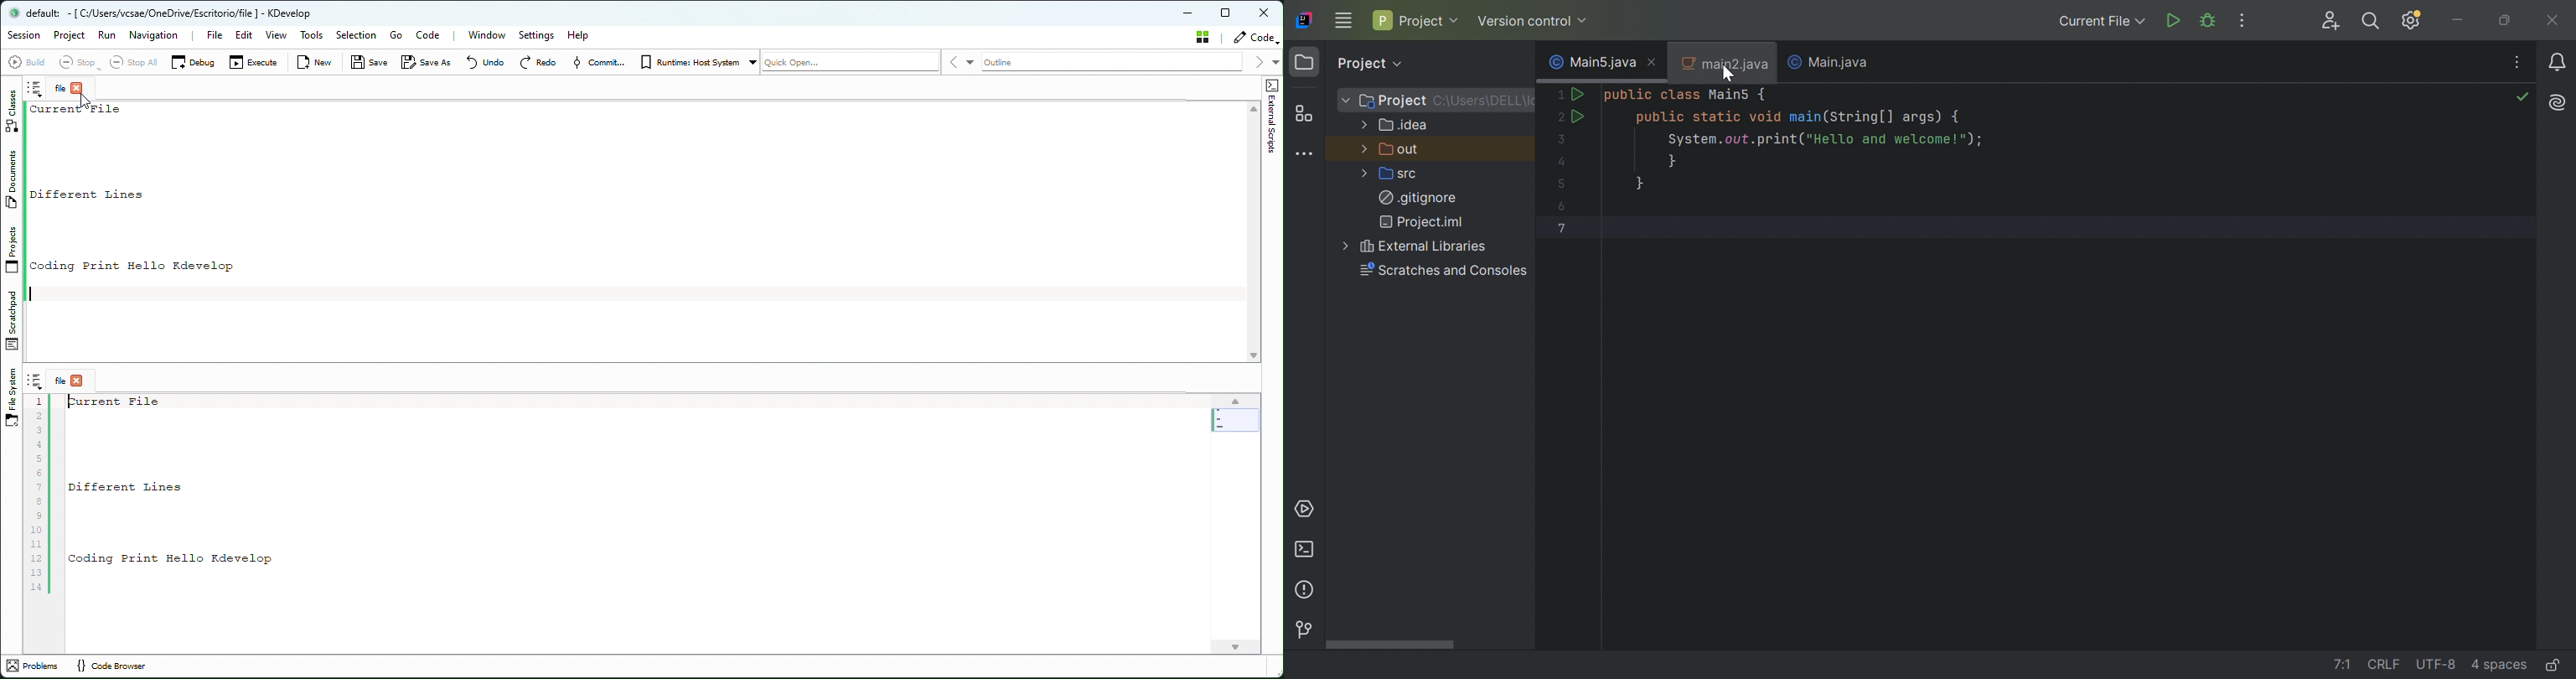  What do you see at coordinates (1417, 18) in the screenshot?
I see `Project` at bounding box center [1417, 18].